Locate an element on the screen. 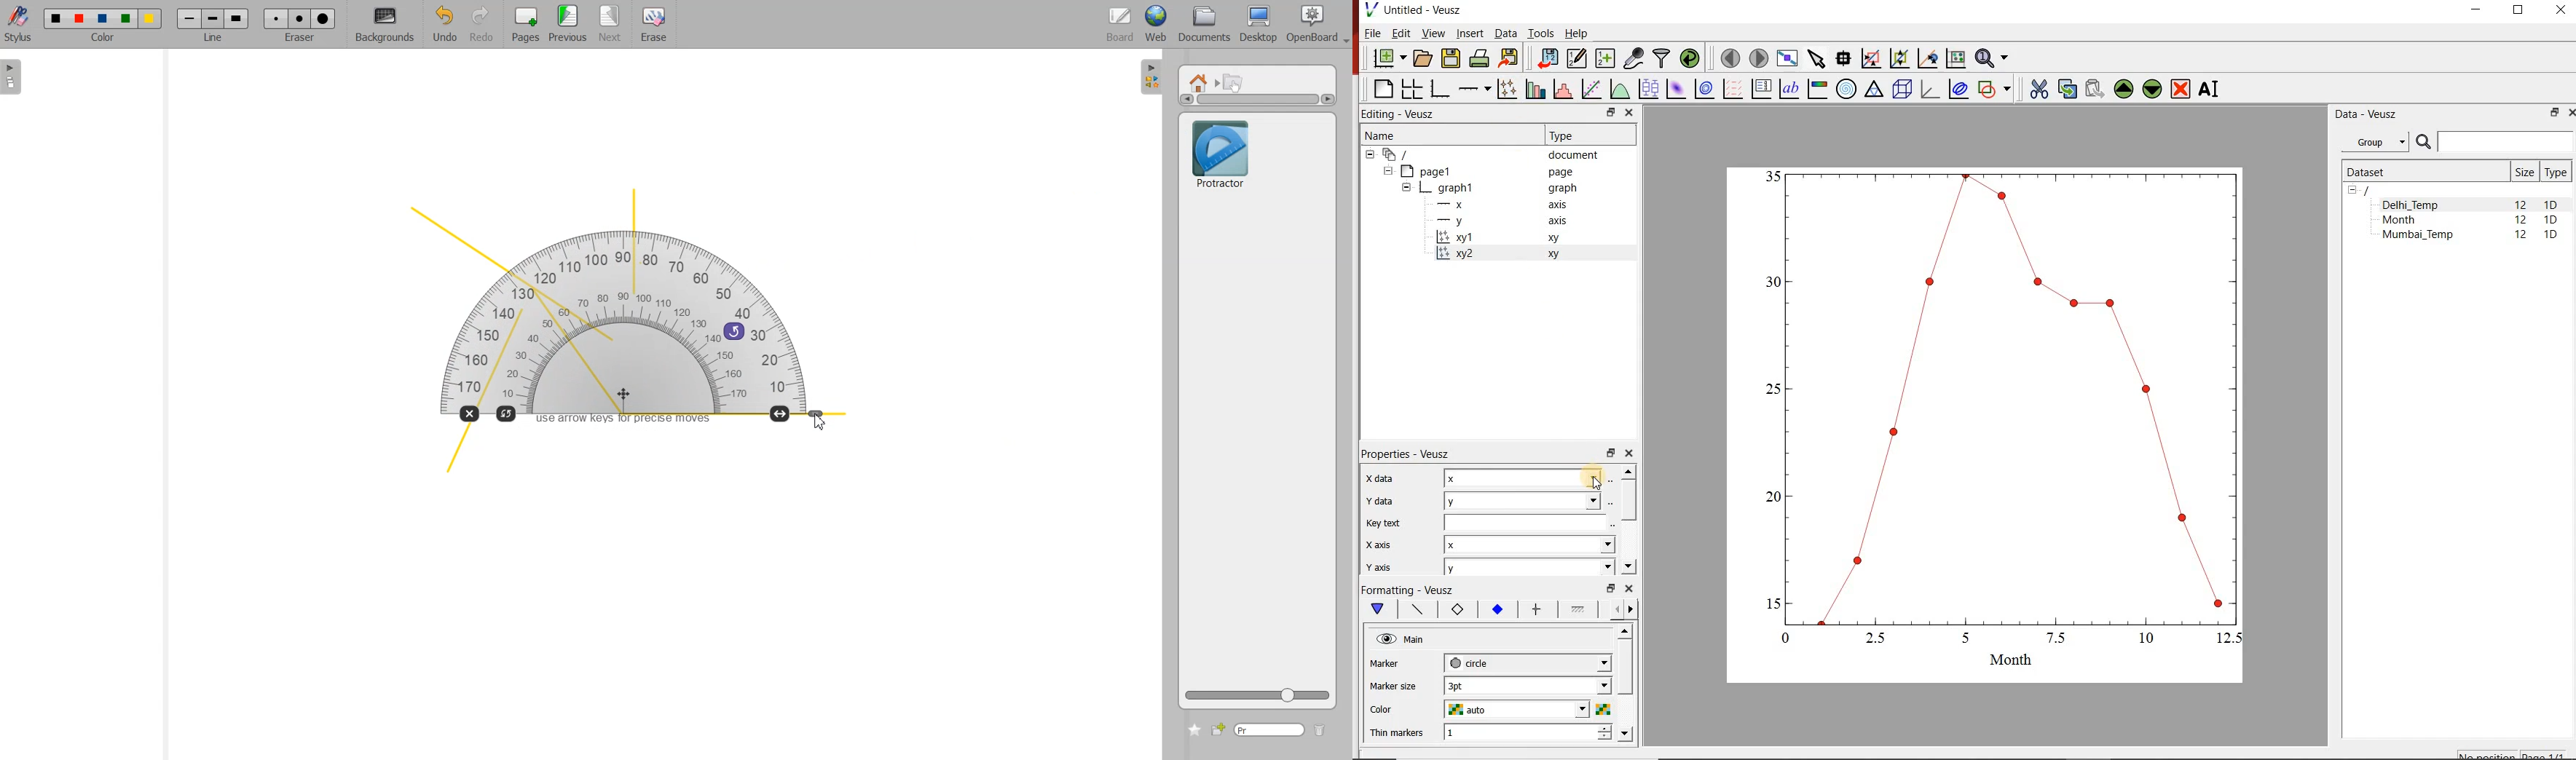 The width and height of the screenshot is (2576, 784). scrollbar is located at coordinates (1626, 685).